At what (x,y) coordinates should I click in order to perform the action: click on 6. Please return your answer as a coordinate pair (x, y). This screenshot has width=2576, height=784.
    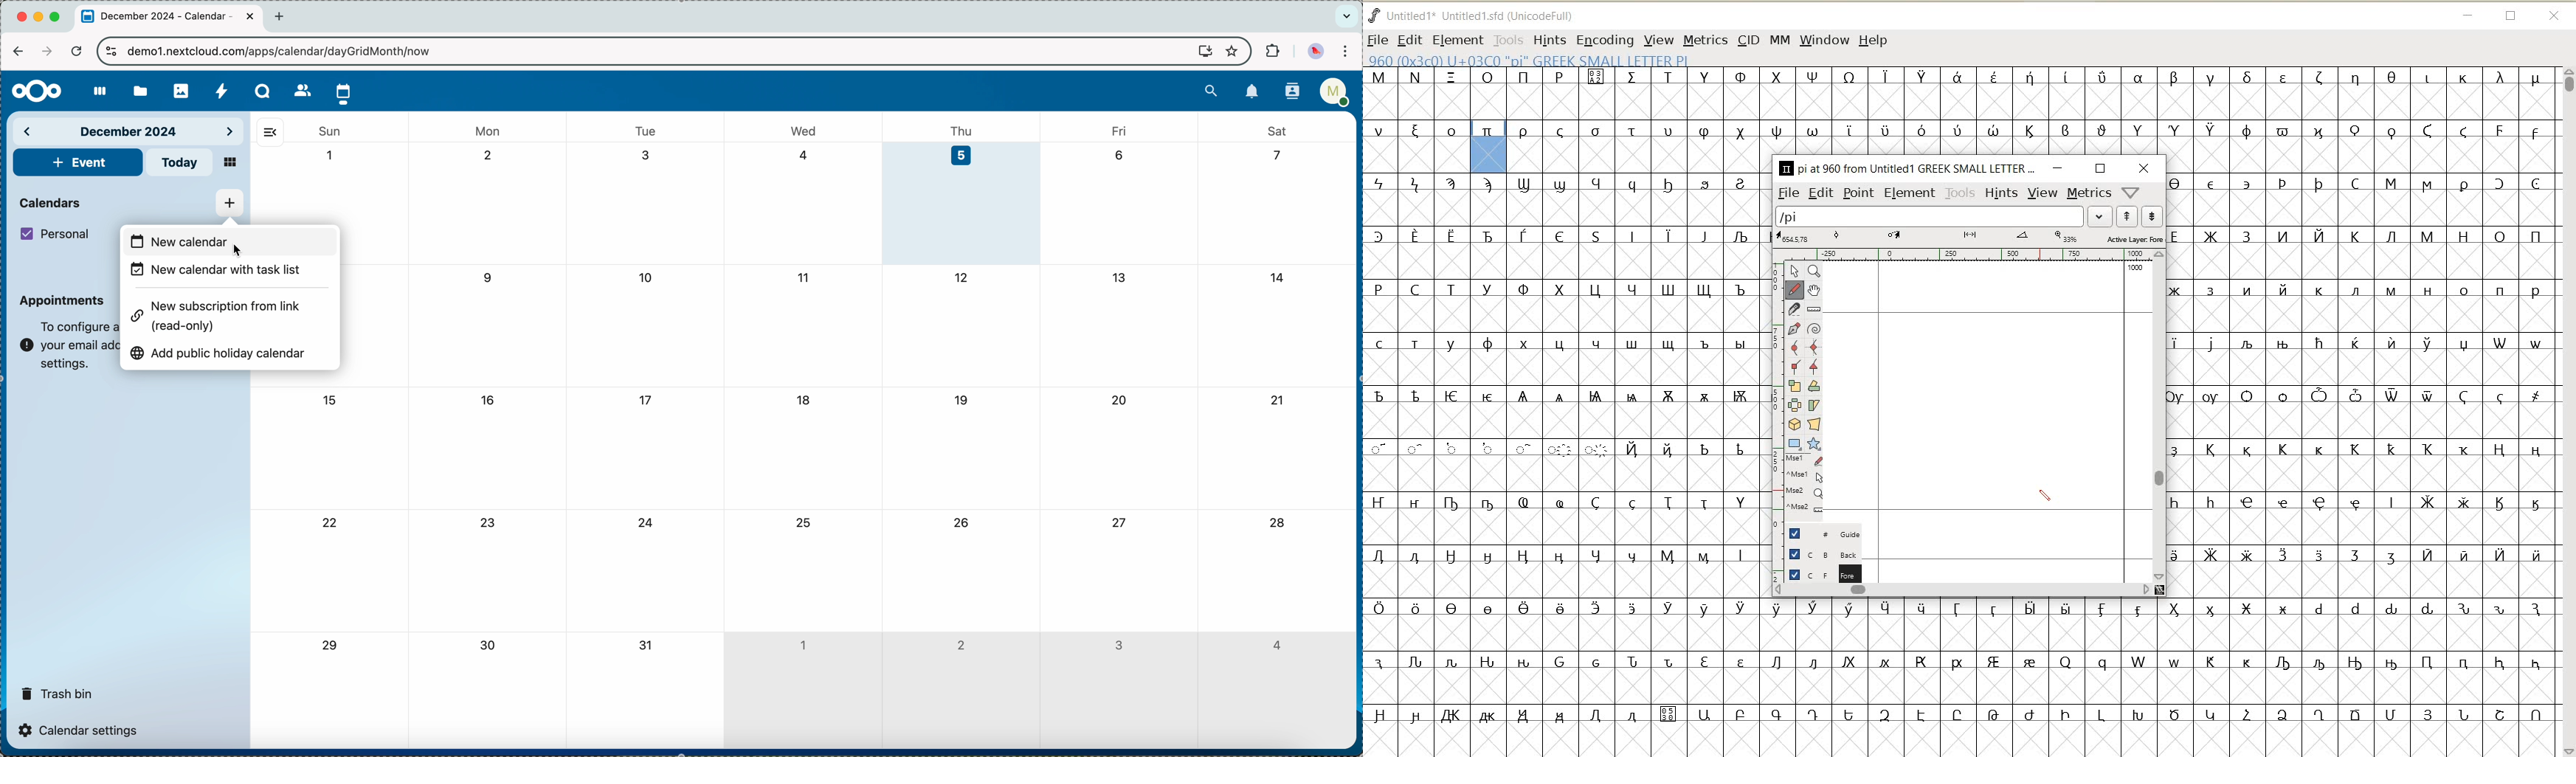
    Looking at the image, I should click on (1119, 154).